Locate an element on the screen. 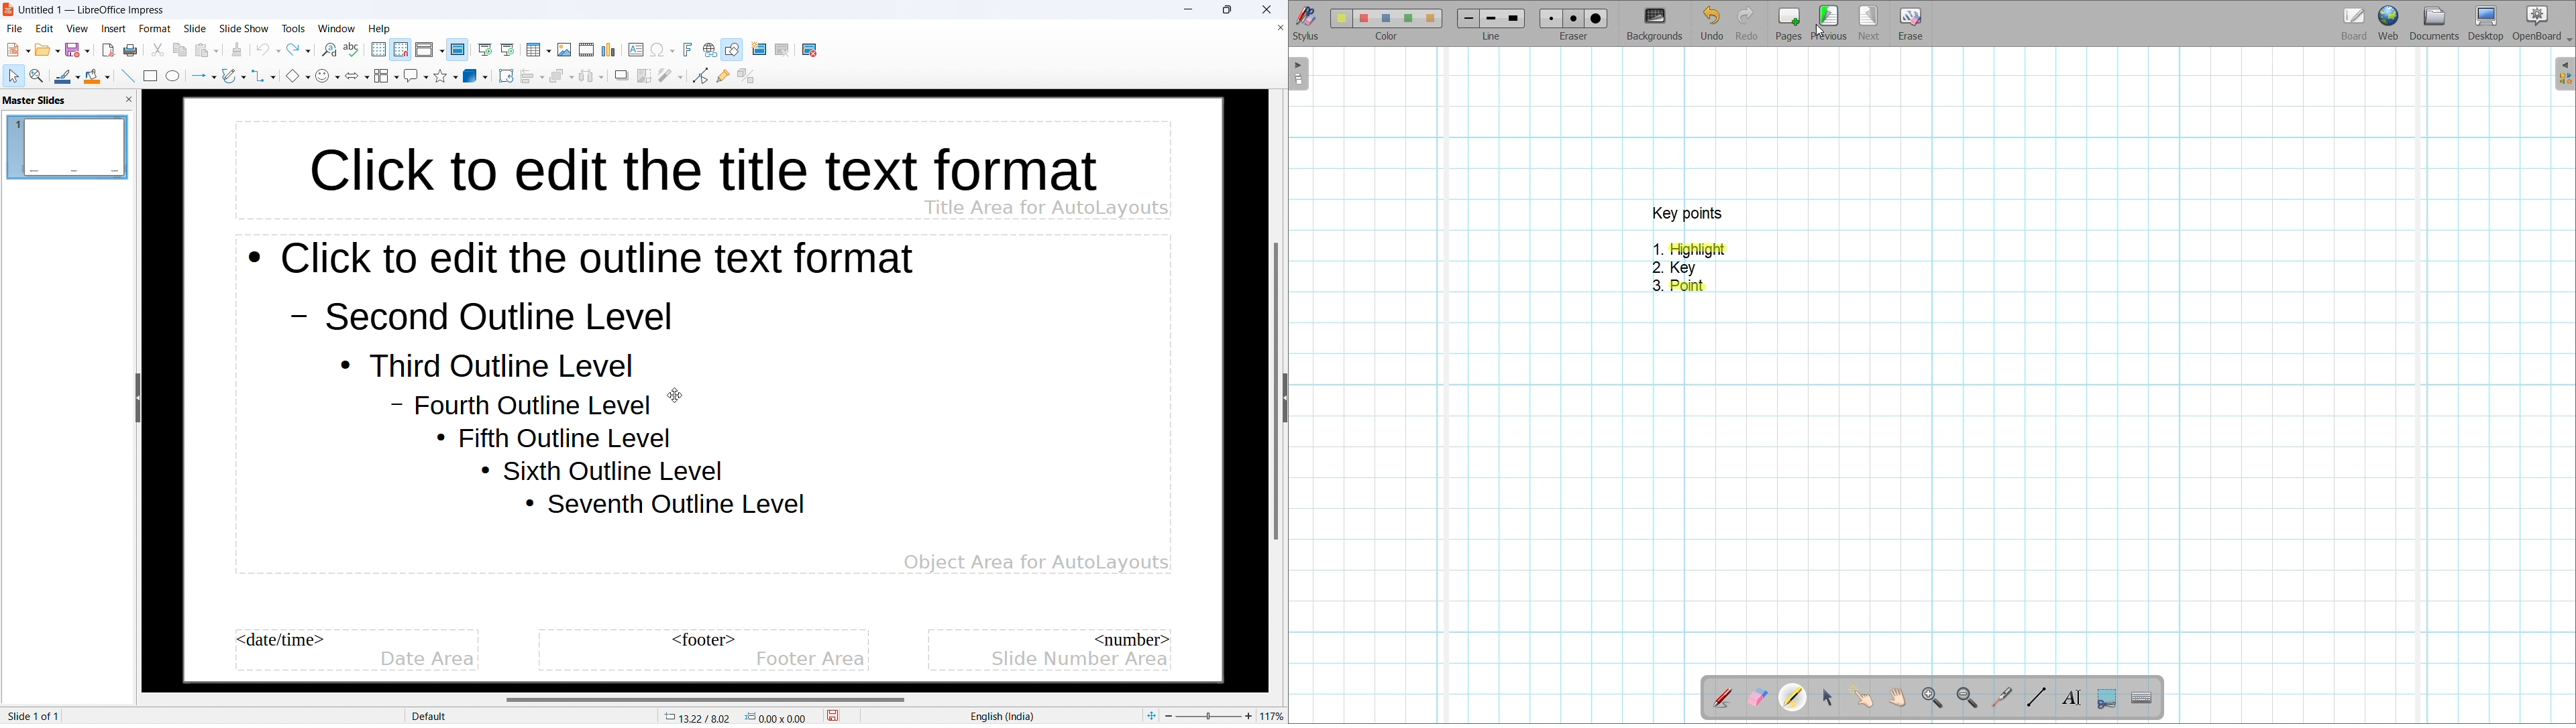 The height and width of the screenshot is (728, 2576). 2. Key is located at coordinates (1676, 268).